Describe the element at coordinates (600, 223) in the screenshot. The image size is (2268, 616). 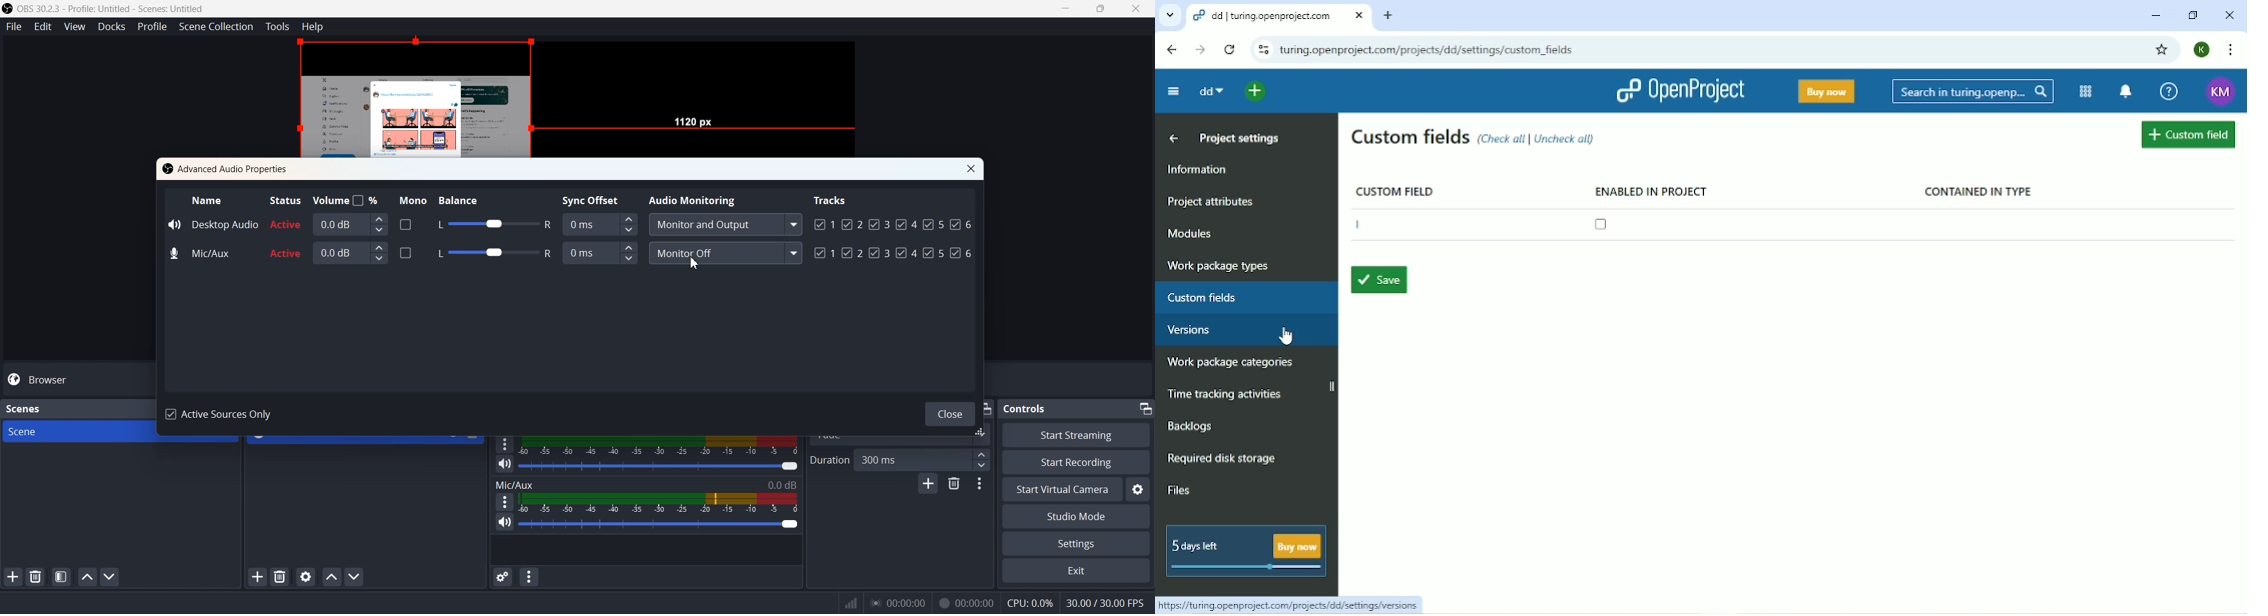
I see `Sync Offset ` at that location.